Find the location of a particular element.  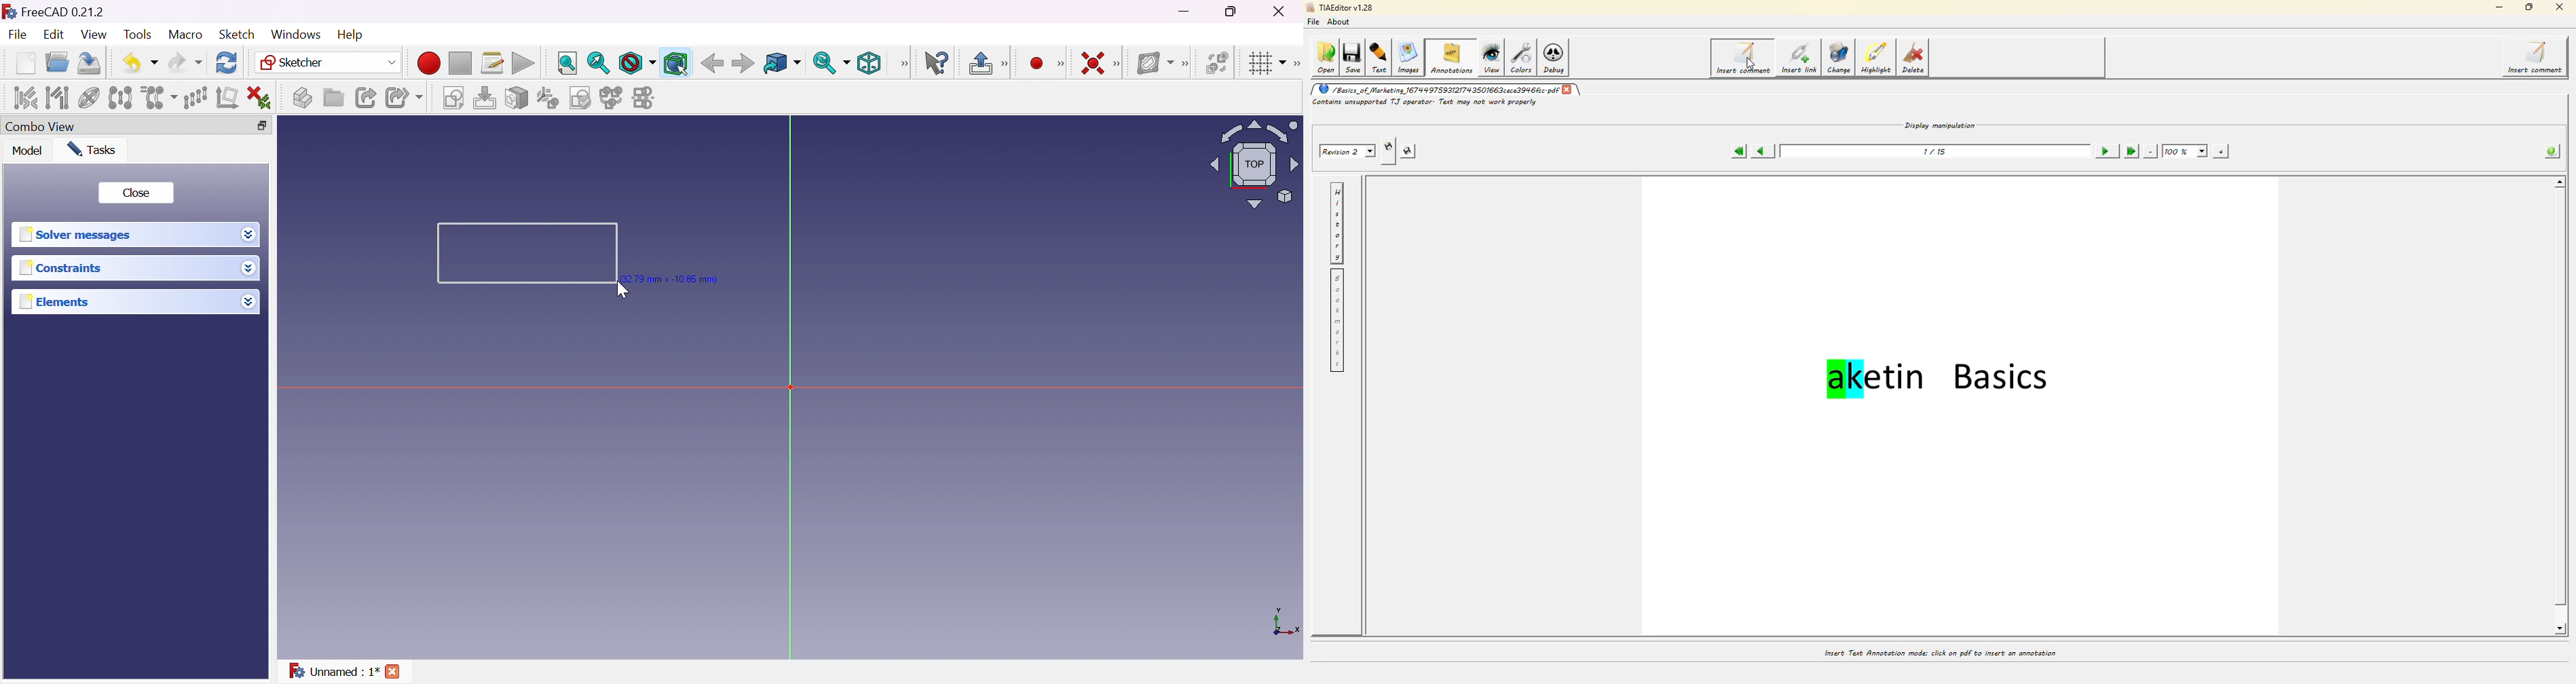

[Sketcher geometrics] is located at coordinates (1061, 62).